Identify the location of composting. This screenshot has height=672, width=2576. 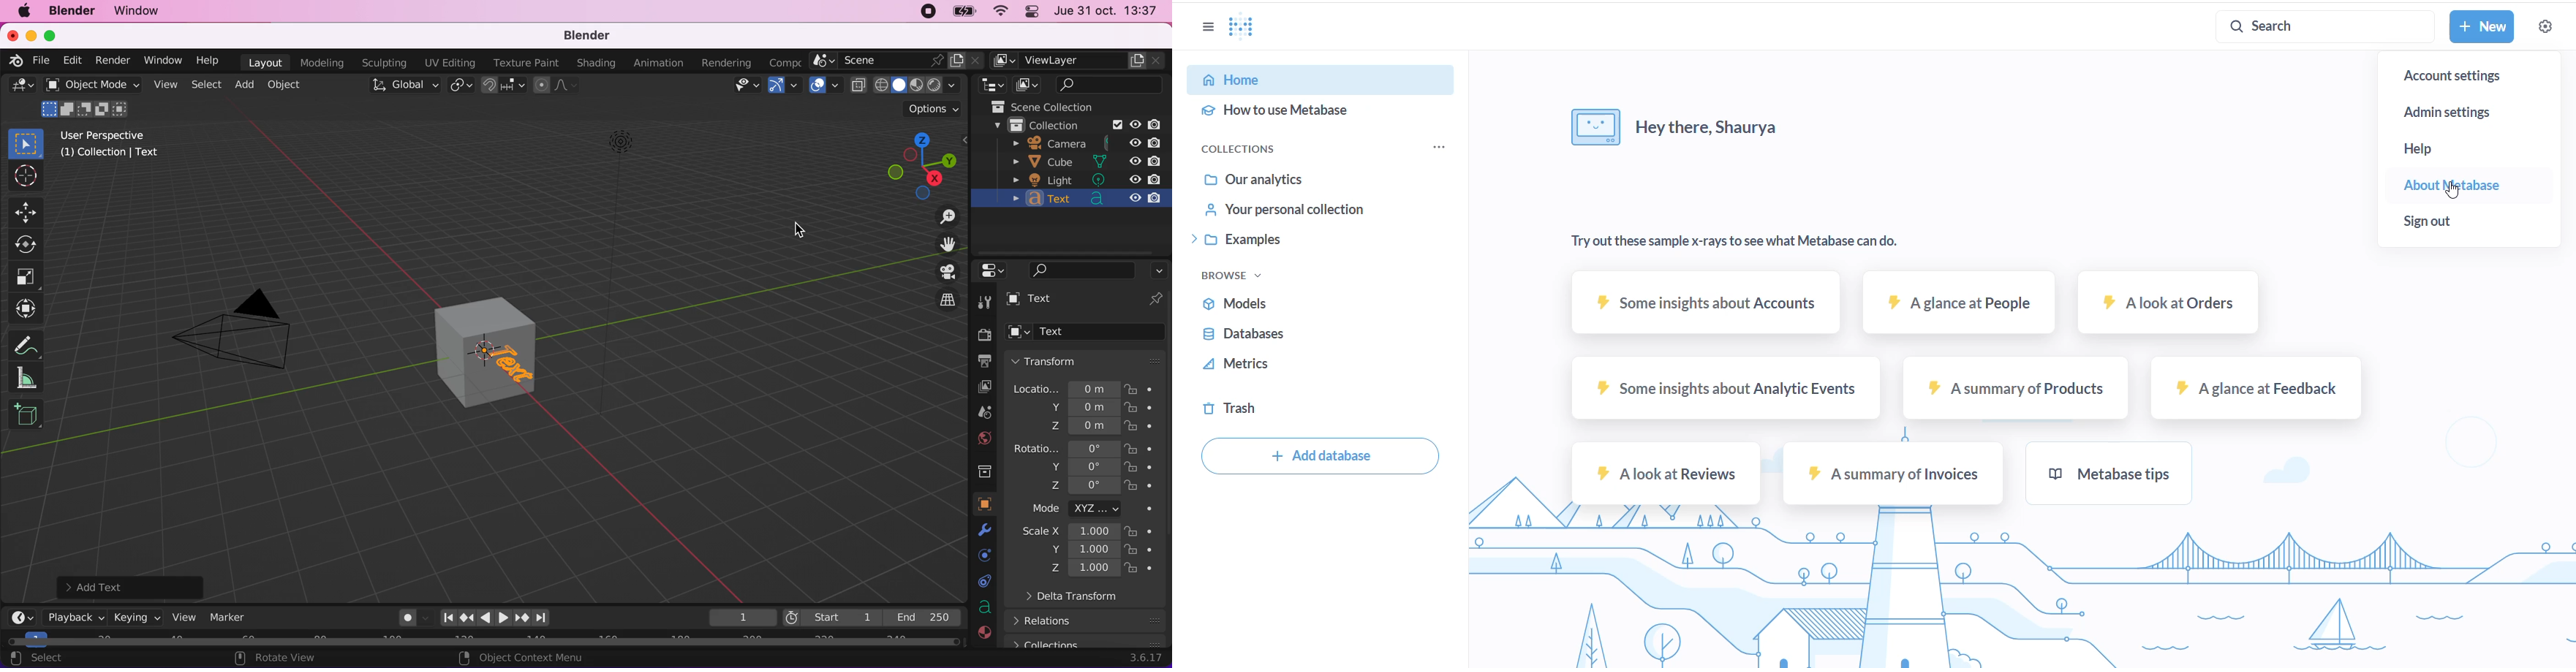
(787, 61).